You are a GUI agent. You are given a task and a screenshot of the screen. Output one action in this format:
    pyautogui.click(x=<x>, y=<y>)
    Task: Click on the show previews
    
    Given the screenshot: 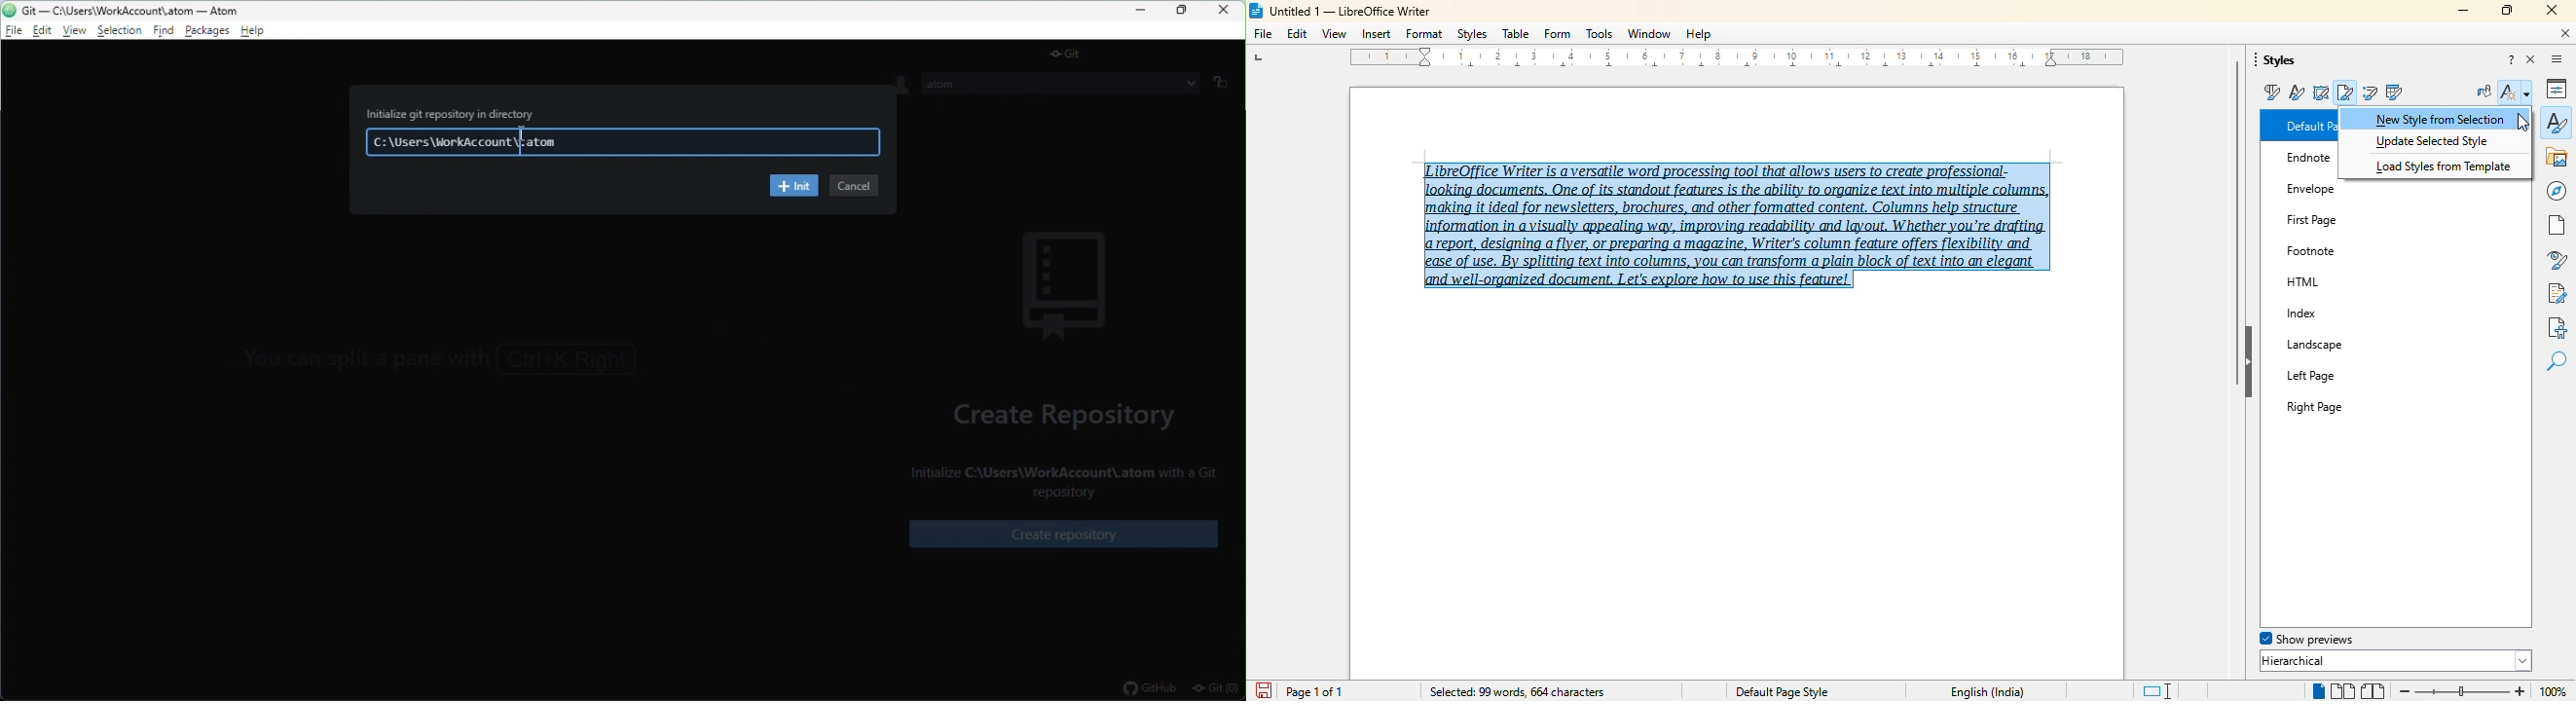 What is the action you would take?
    pyautogui.click(x=2304, y=639)
    